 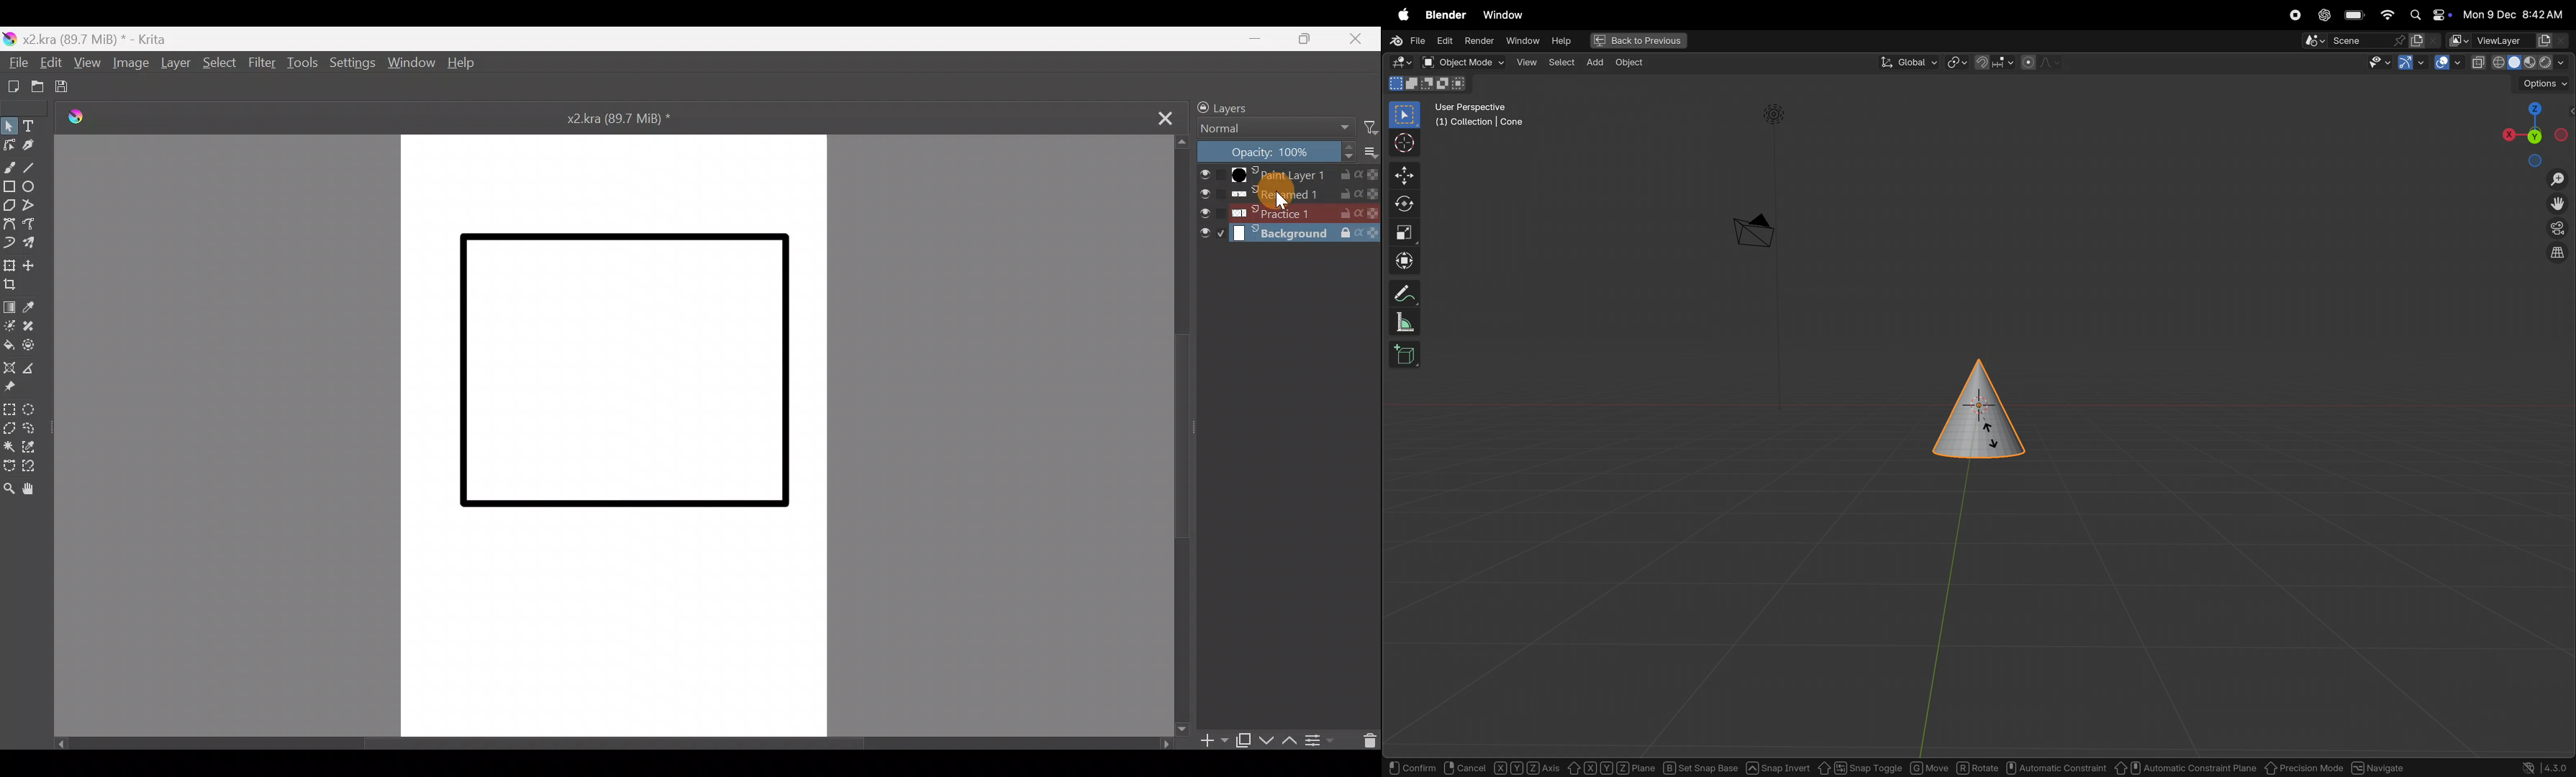 I want to click on Zoom tool, so click(x=9, y=485).